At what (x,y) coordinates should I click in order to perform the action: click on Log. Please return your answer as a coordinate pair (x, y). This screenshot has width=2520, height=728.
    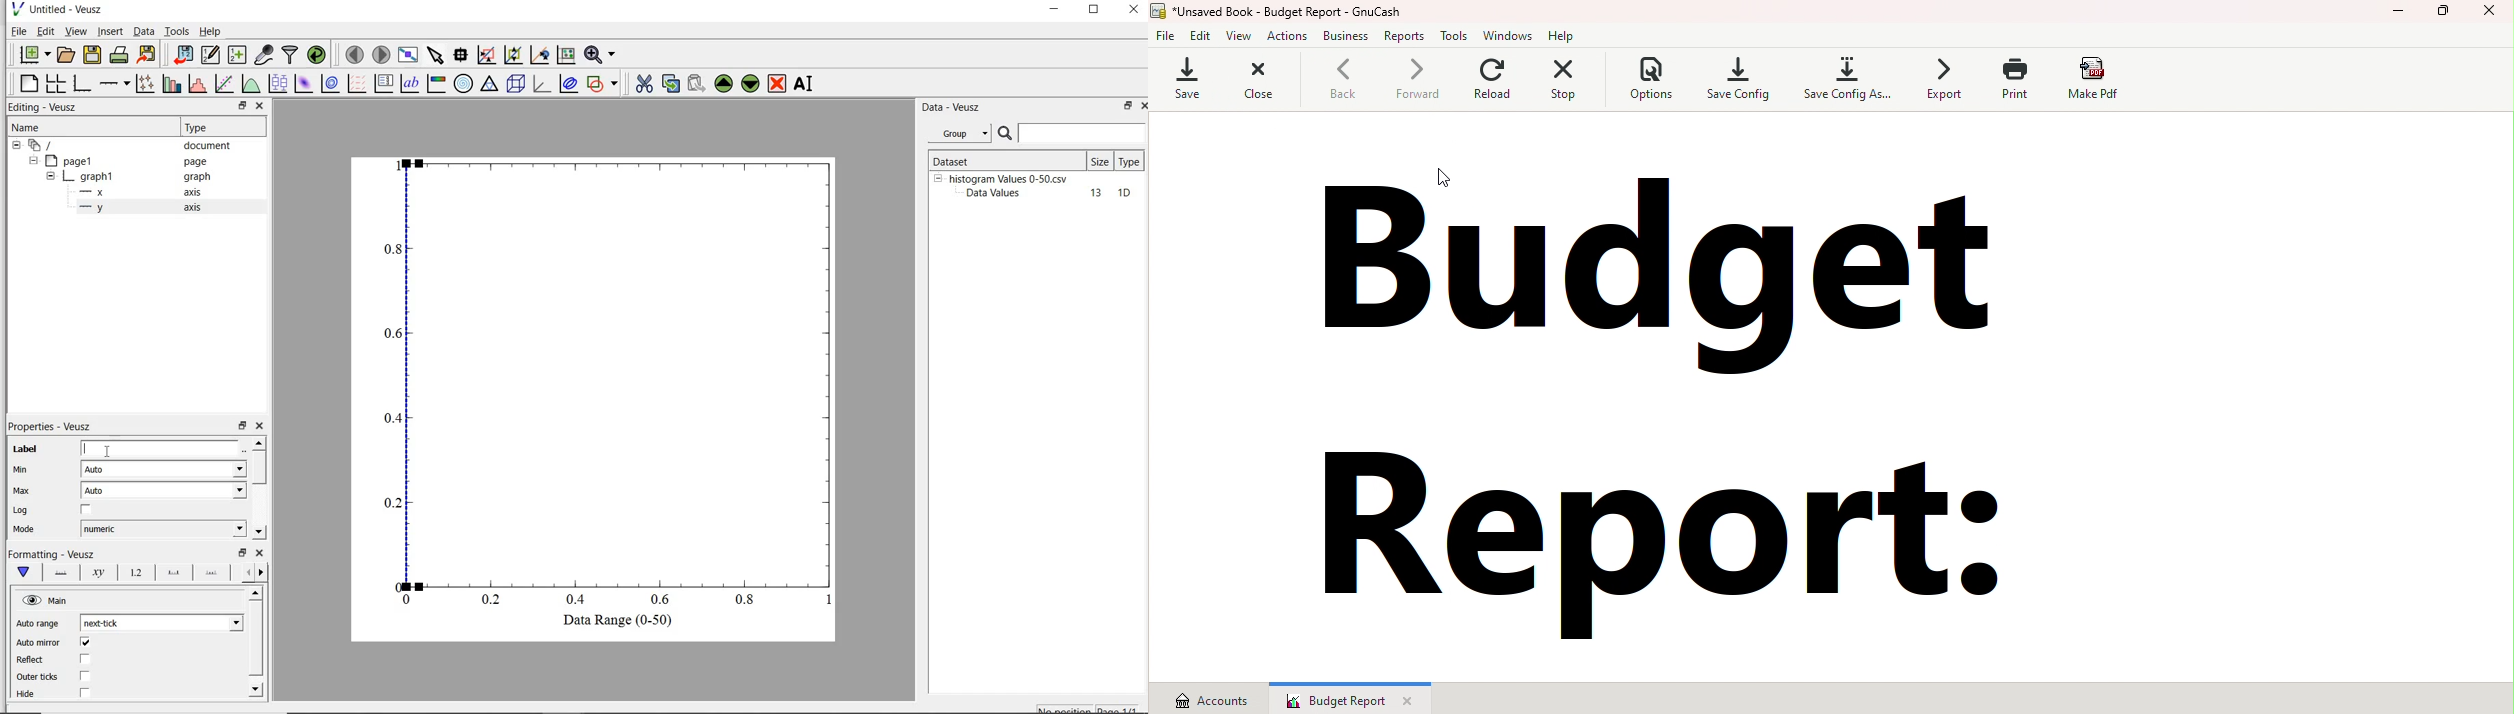
    Looking at the image, I should click on (20, 511).